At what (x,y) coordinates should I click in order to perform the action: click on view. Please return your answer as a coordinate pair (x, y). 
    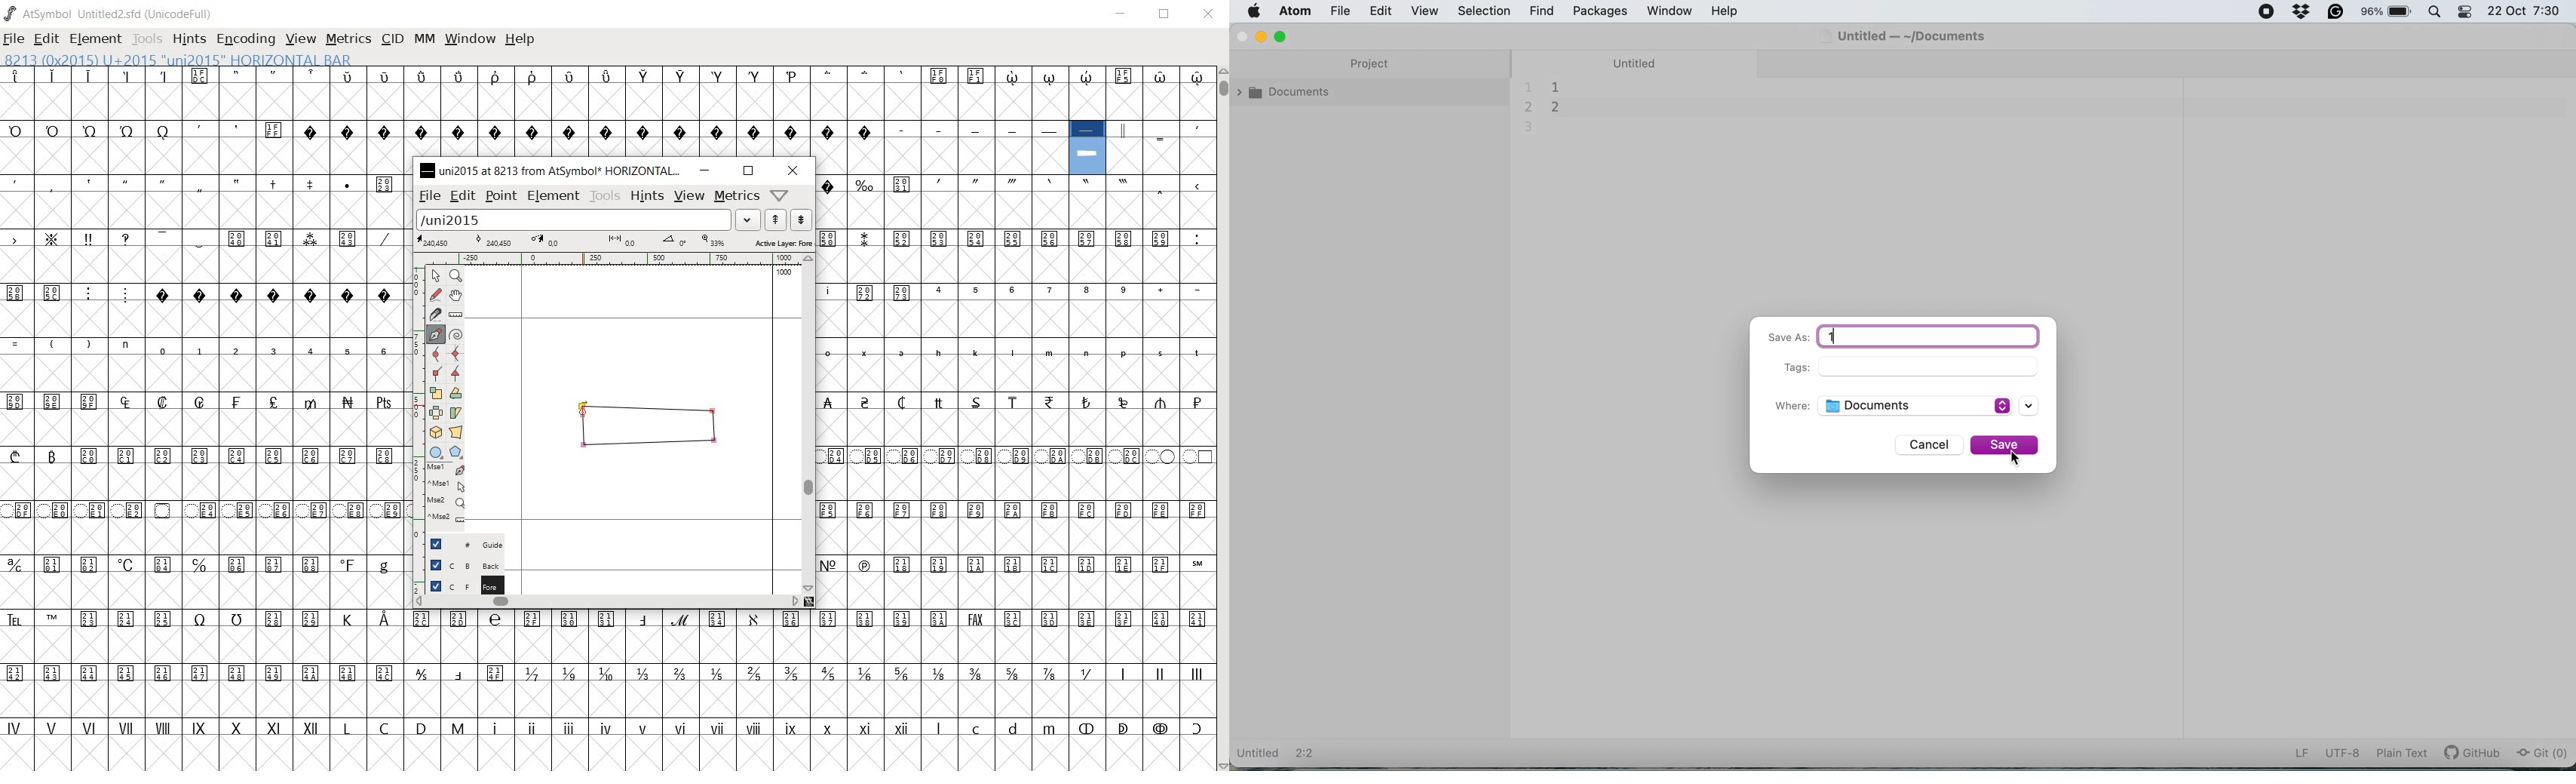
    Looking at the image, I should click on (1427, 10).